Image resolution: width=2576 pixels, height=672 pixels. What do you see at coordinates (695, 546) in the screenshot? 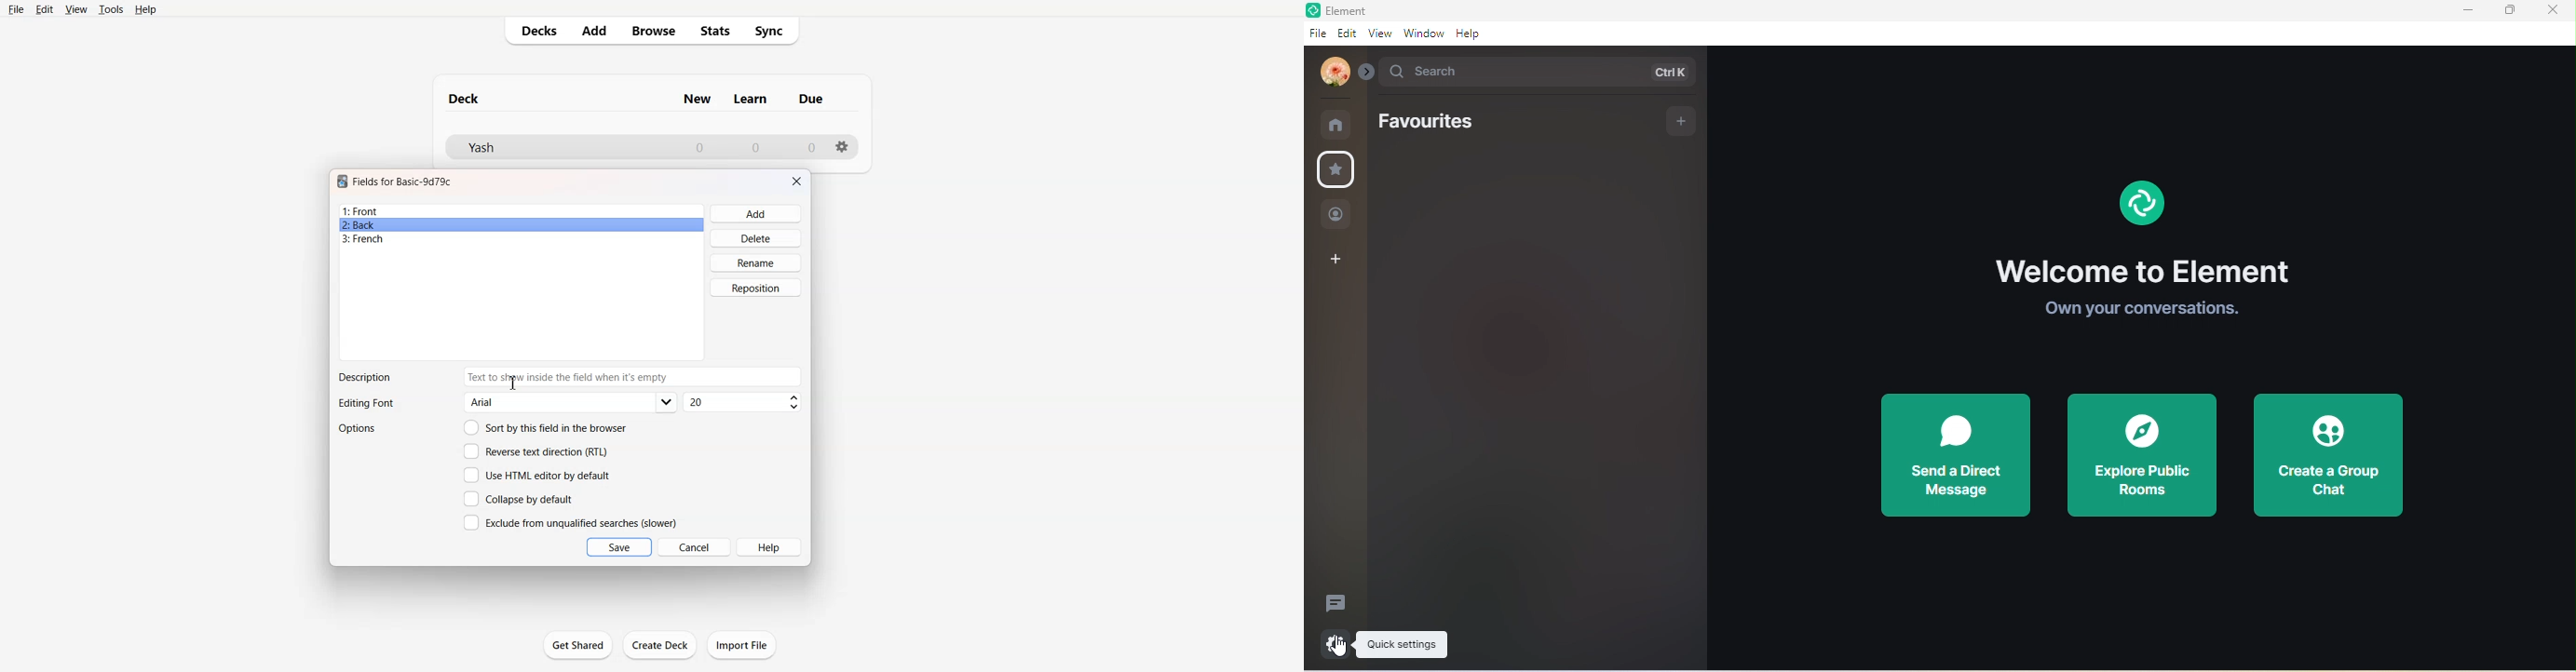
I see `Cancel` at bounding box center [695, 546].